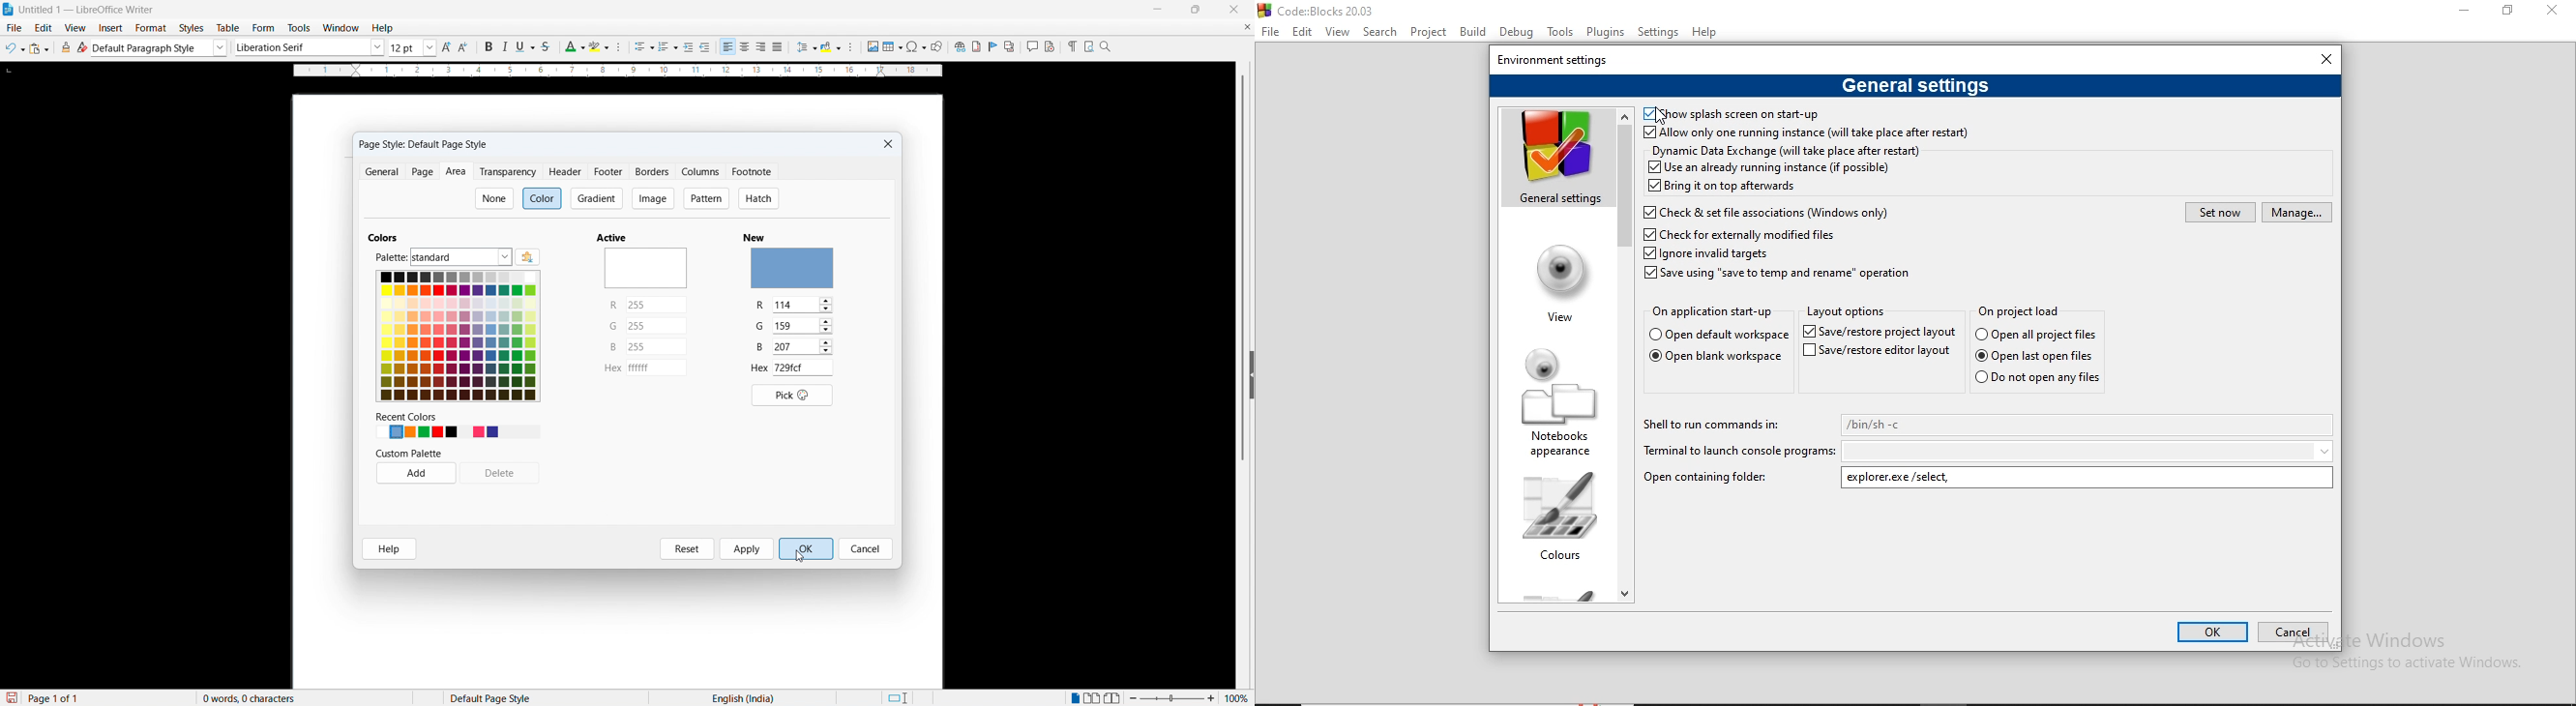  What do you see at coordinates (753, 171) in the screenshot?
I see `Footnote ` at bounding box center [753, 171].